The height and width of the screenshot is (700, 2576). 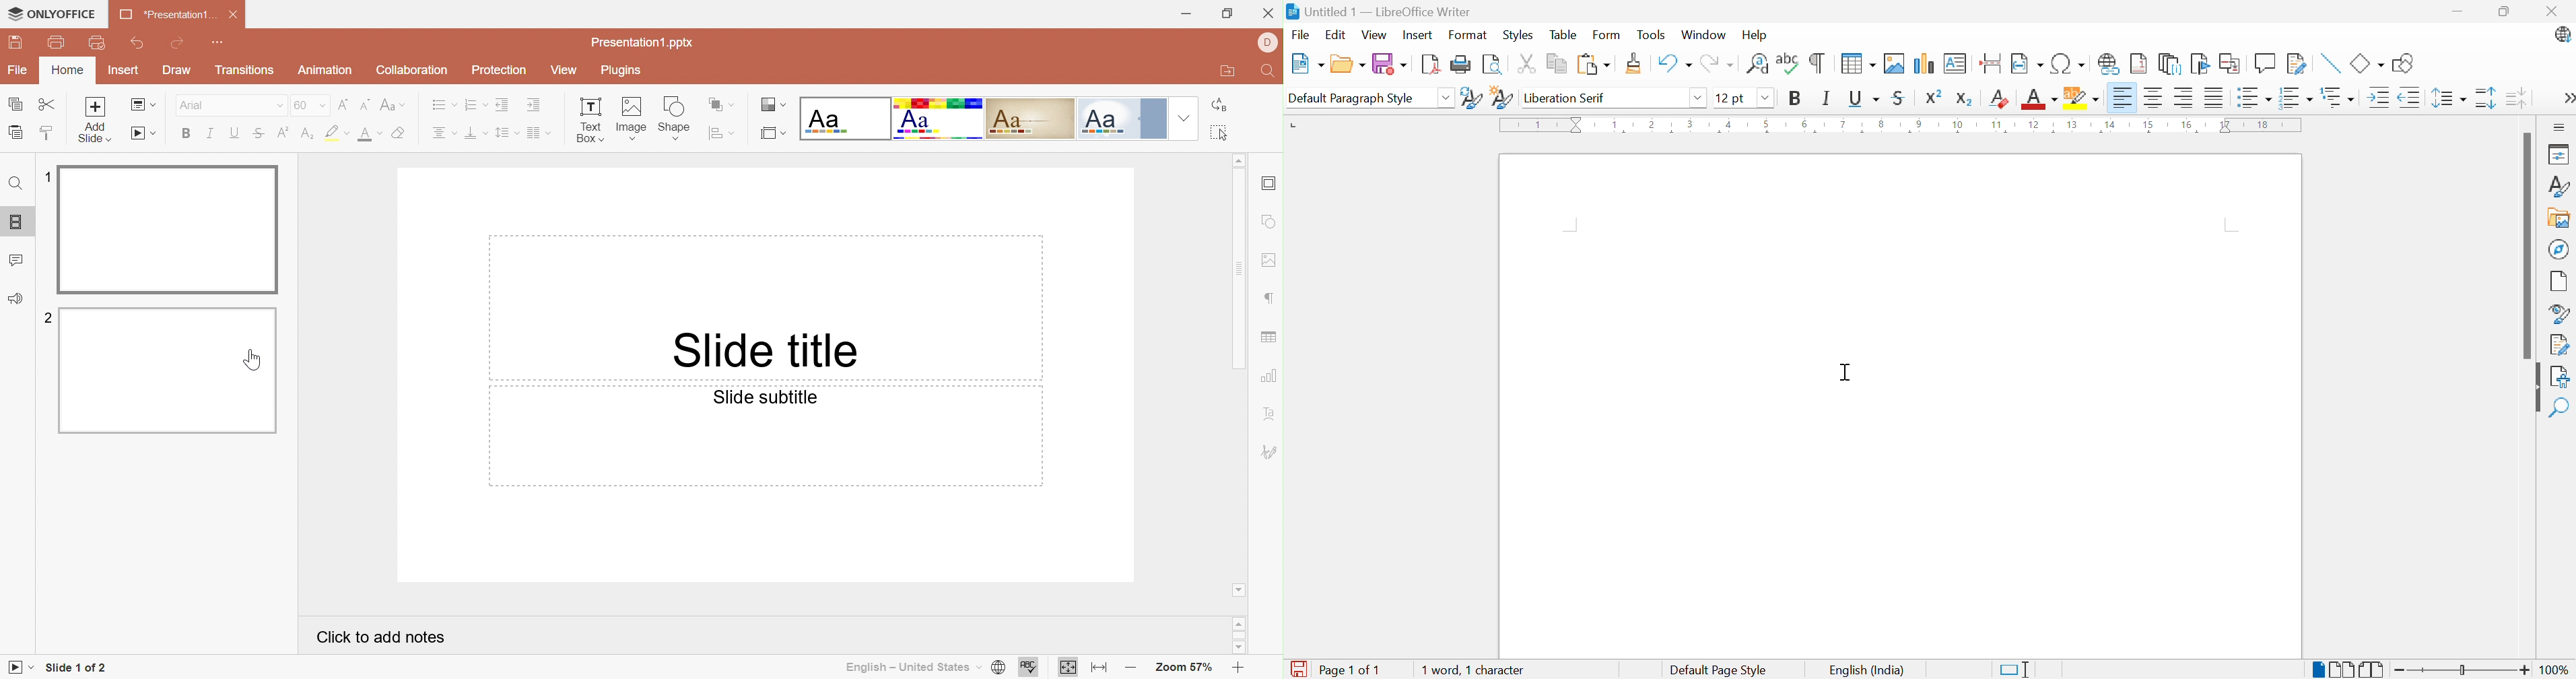 What do you see at coordinates (2229, 63) in the screenshot?
I see `Insert cross-reference` at bounding box center [2229, 63].